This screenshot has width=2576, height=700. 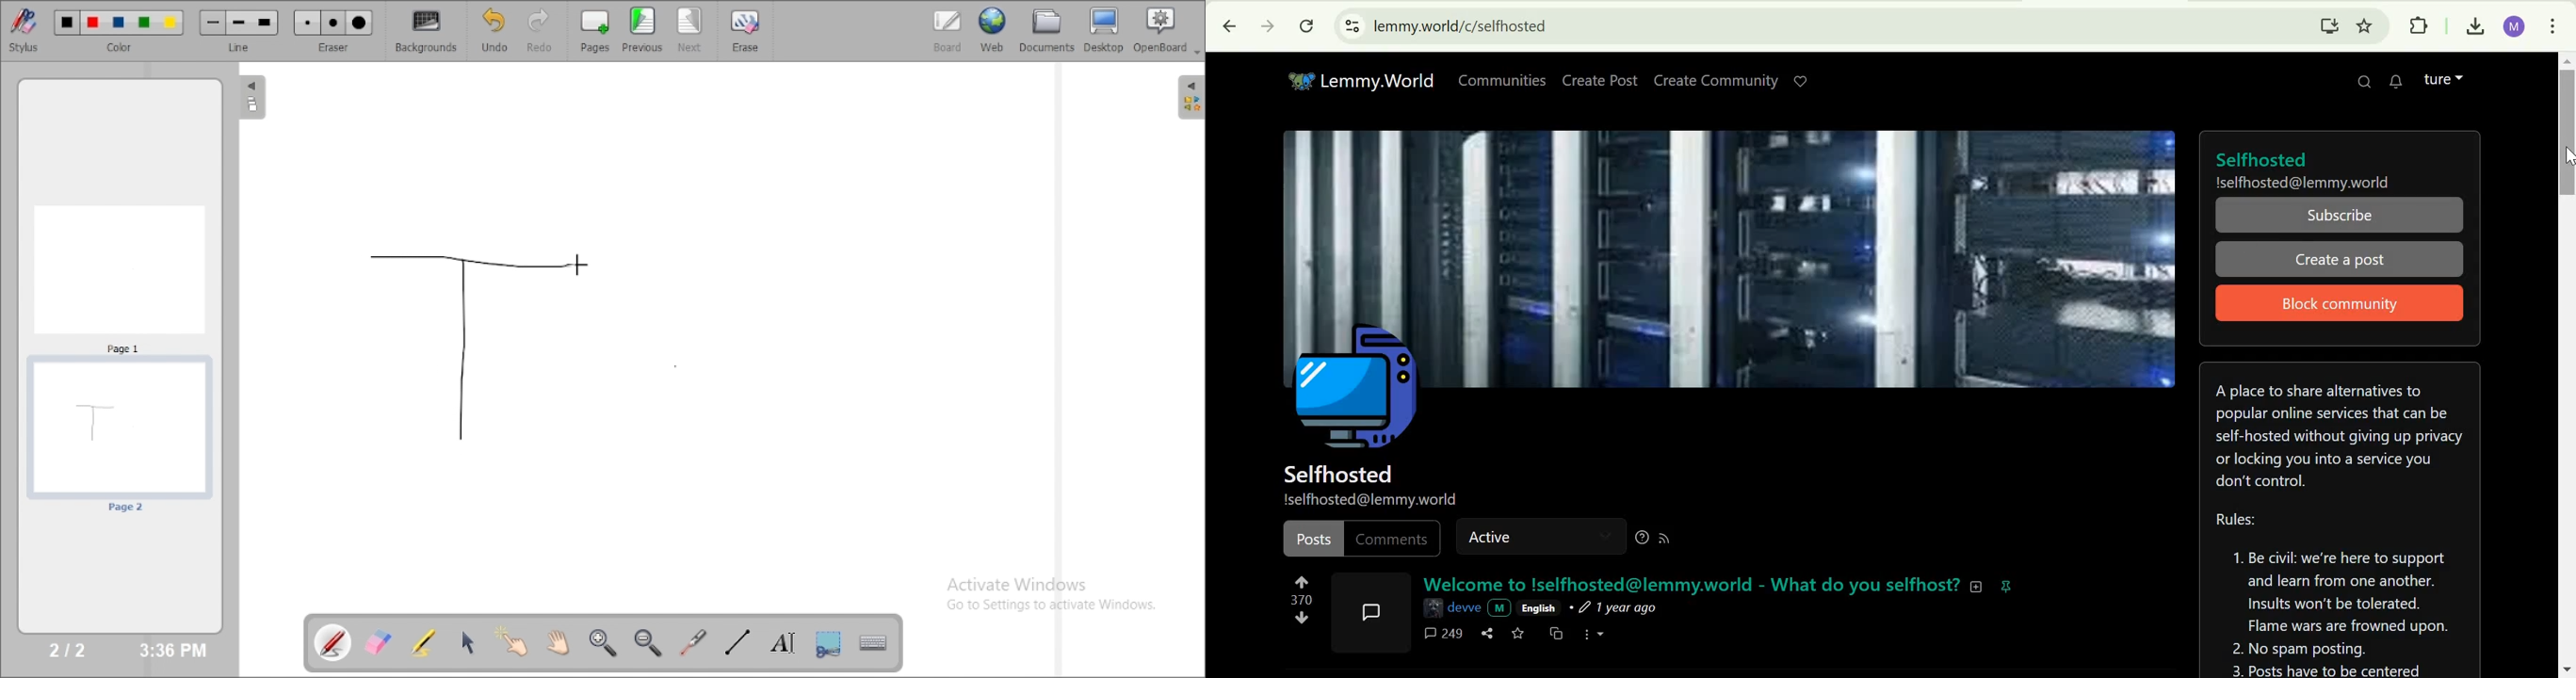 I want to click on About section, so click(x=2337, y=434).